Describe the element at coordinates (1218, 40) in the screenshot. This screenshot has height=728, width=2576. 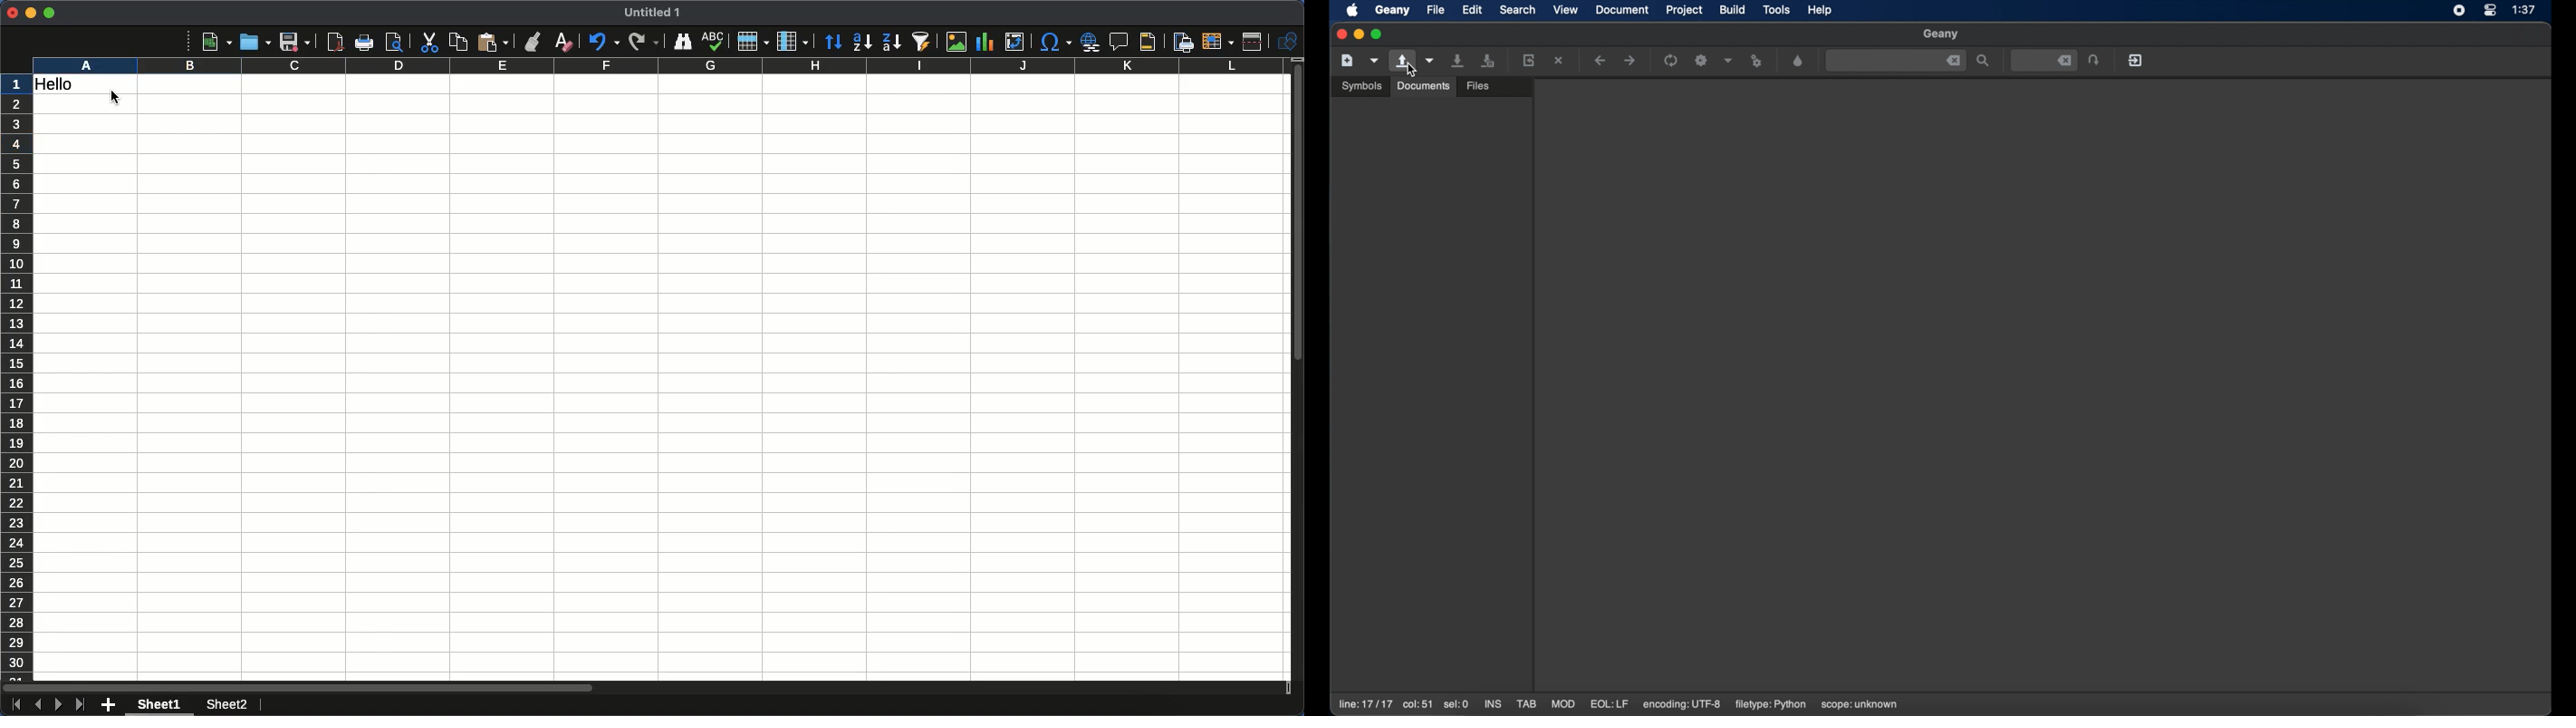
I see `Freeze rows and columns` at that location.